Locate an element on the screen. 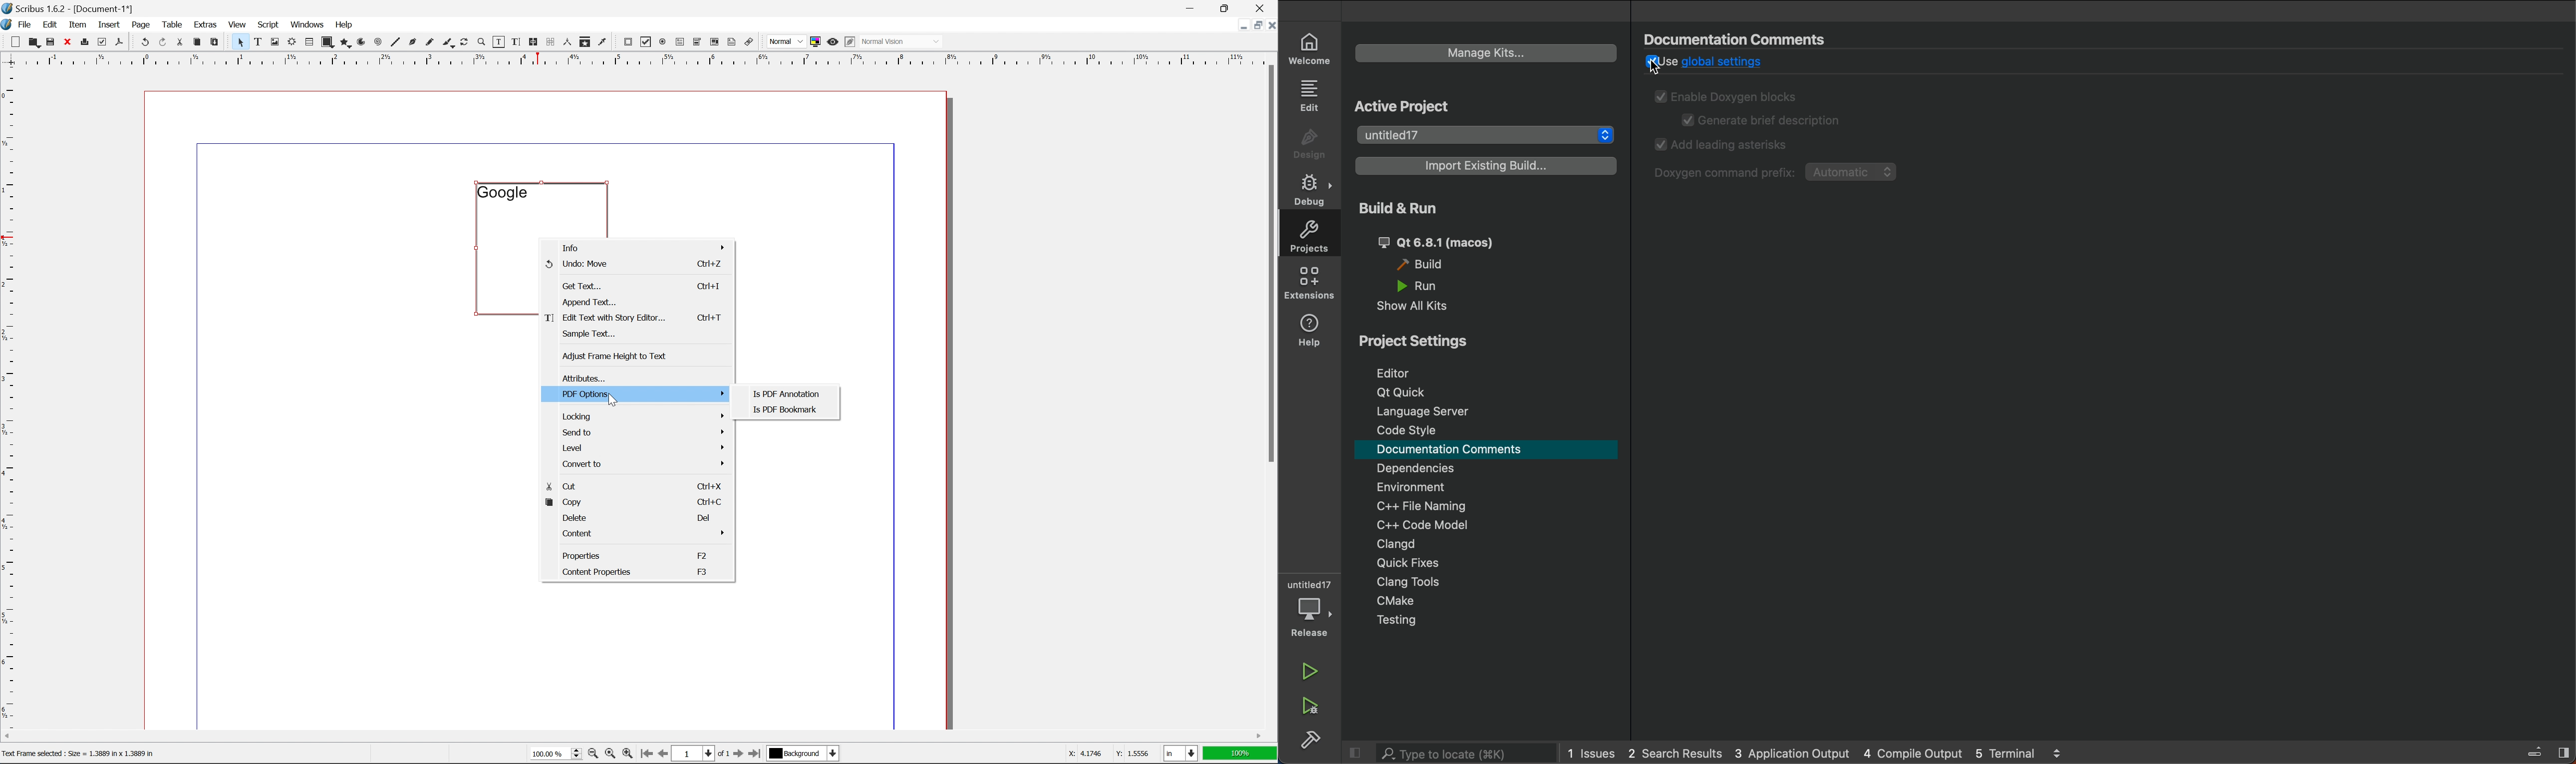 The width and height of the screenshot is (2576, 784). pdf list box is located at coordinates (714, 43).